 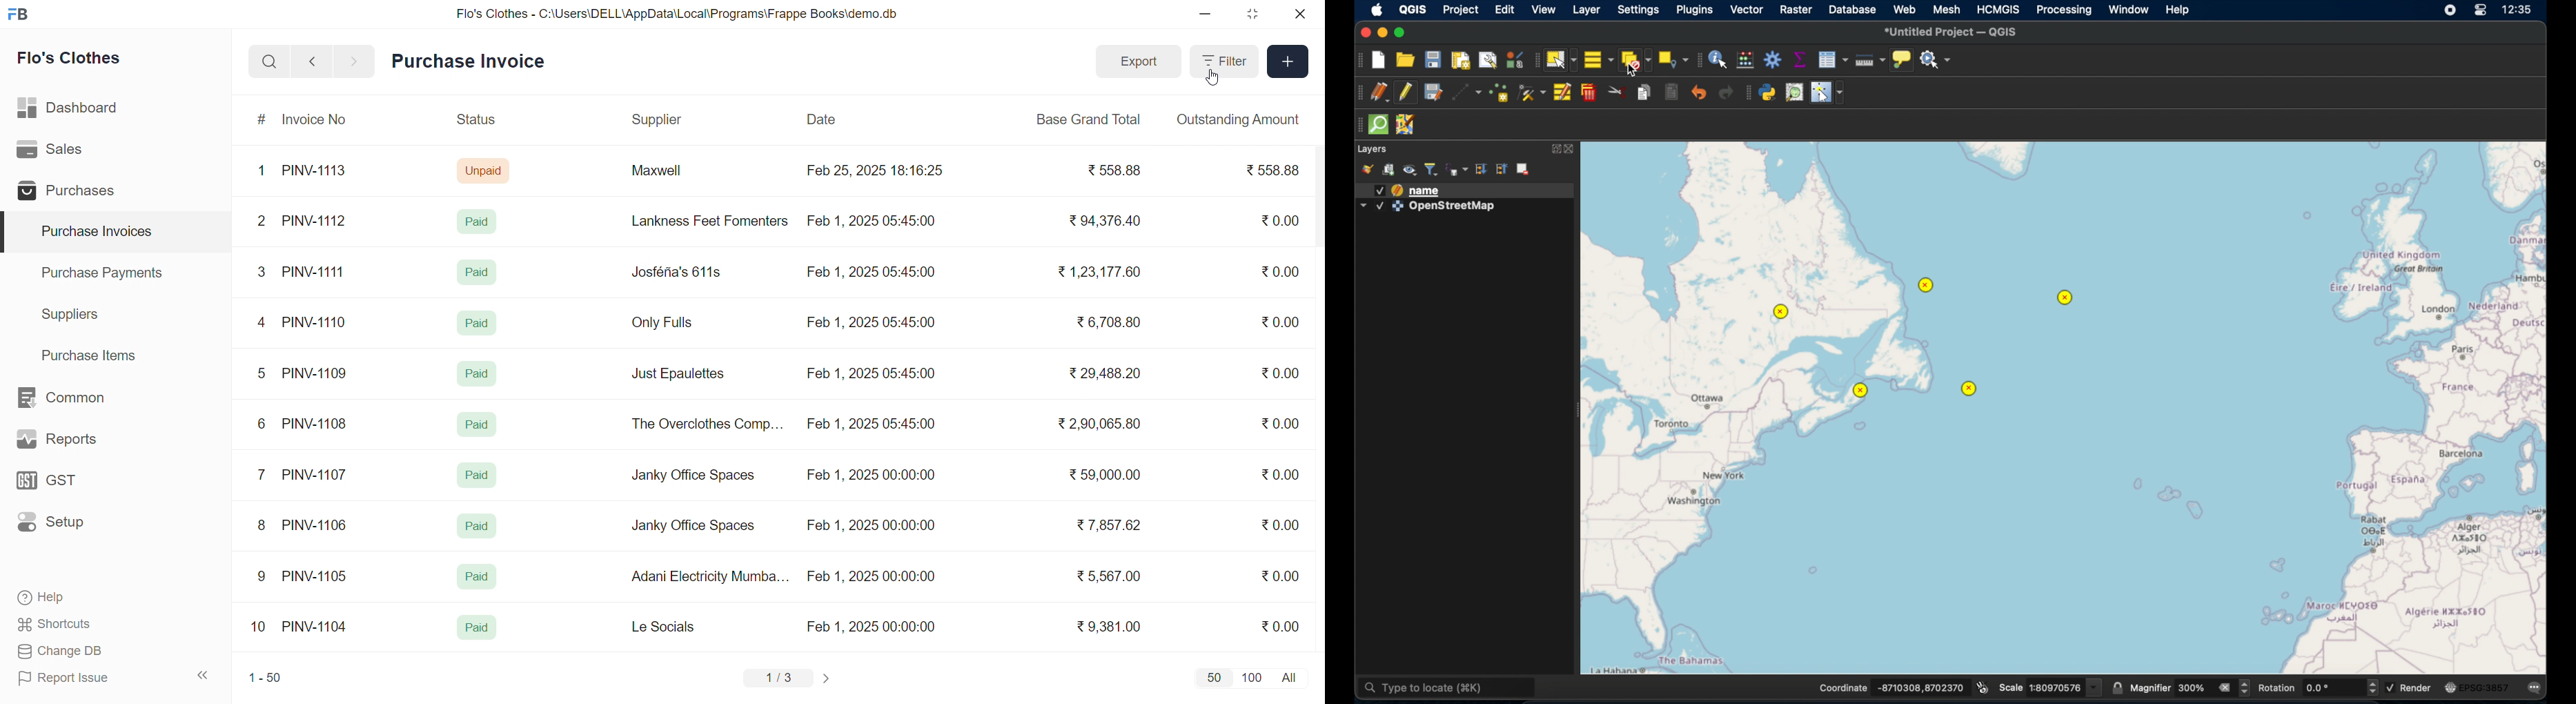 I want to click on 6, so click(x=262, y=423).